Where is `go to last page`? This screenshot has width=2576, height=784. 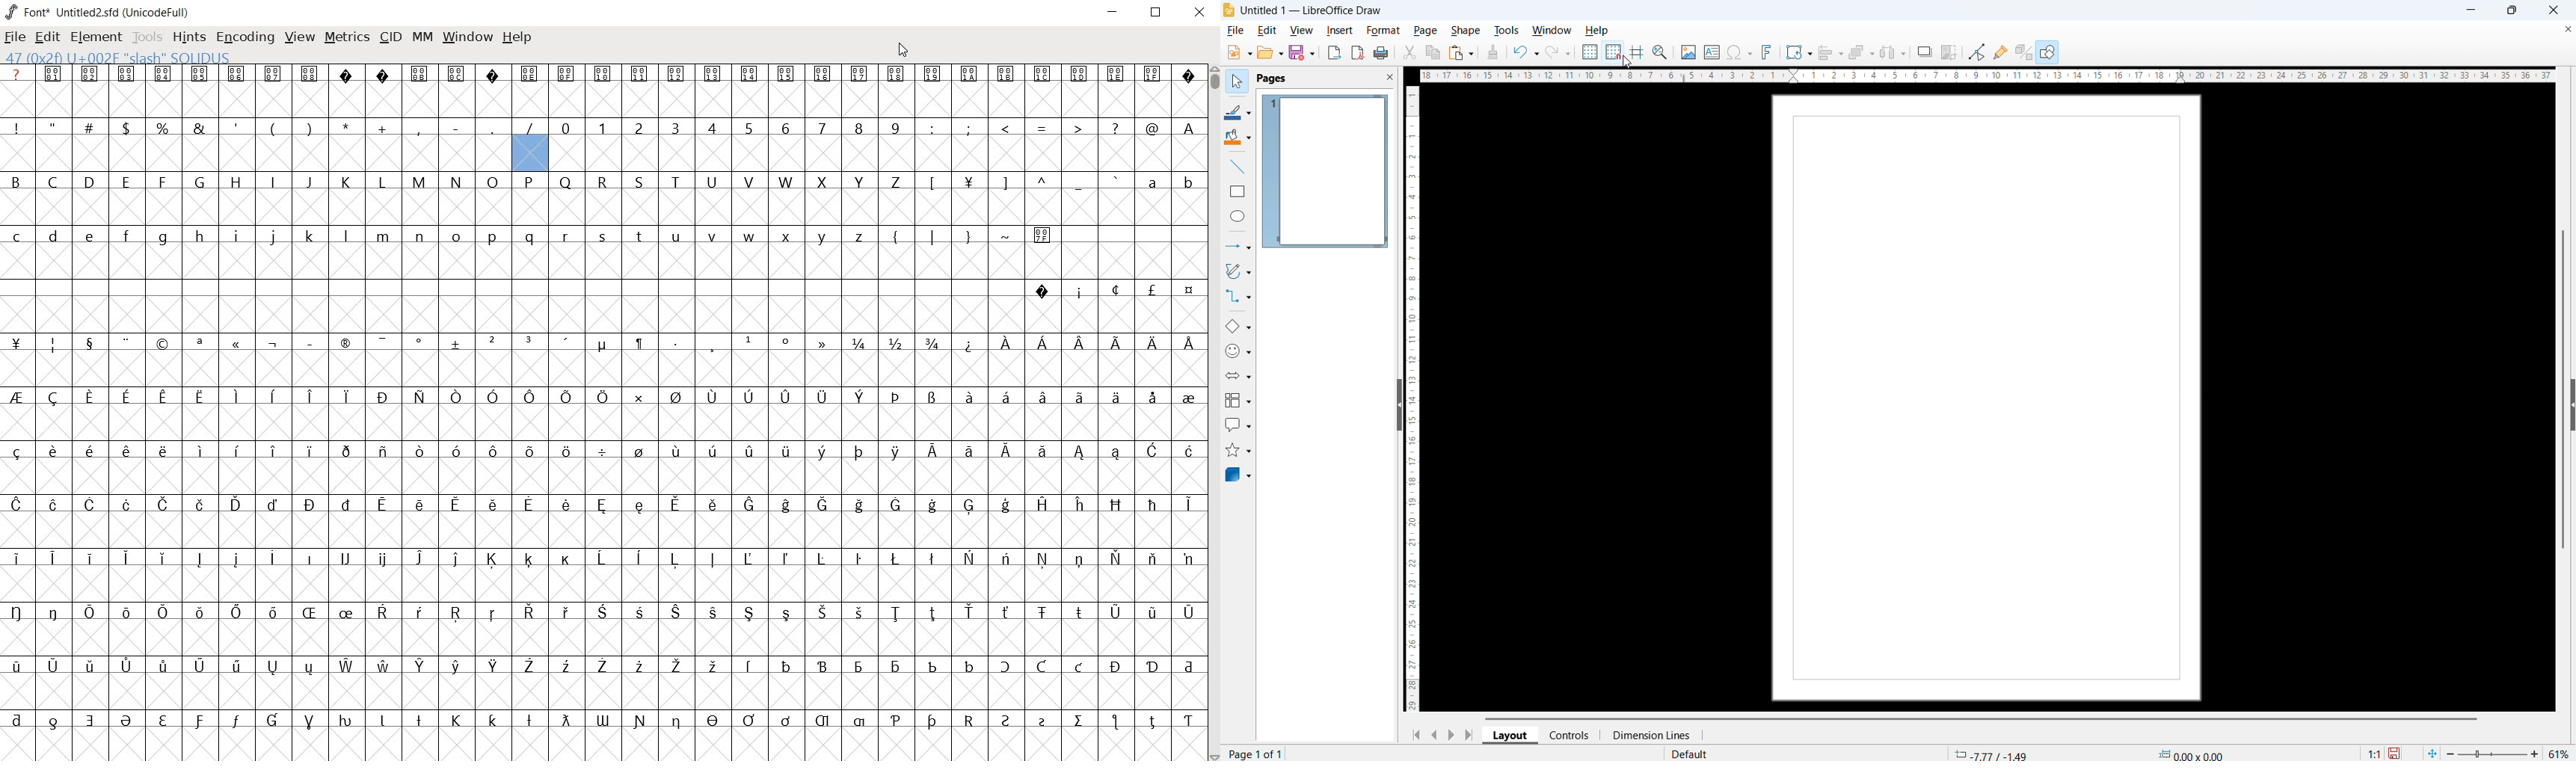
go to last page is located at coordinates (1469, 735).